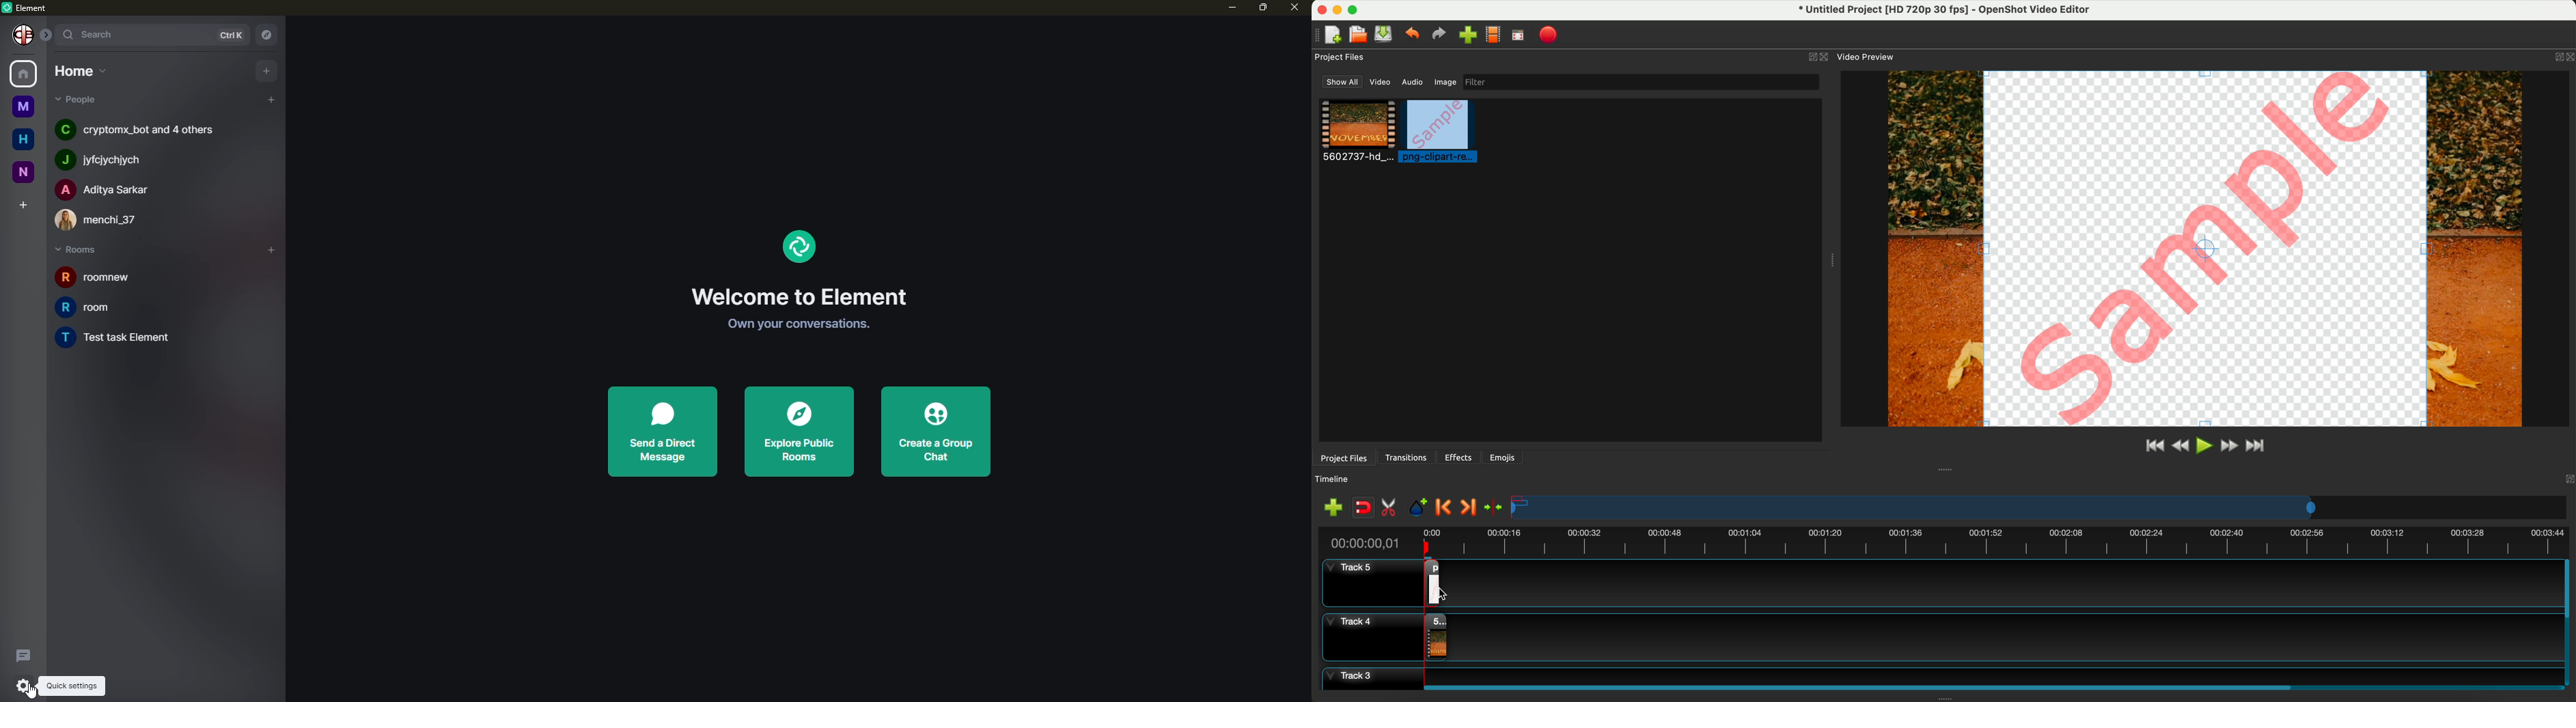 The height and width of the screenshot is (728, 2576). What do you see at coordinates (25, 684) in the screenshot?
I see `quick settings` at bounding box center [25, 684].